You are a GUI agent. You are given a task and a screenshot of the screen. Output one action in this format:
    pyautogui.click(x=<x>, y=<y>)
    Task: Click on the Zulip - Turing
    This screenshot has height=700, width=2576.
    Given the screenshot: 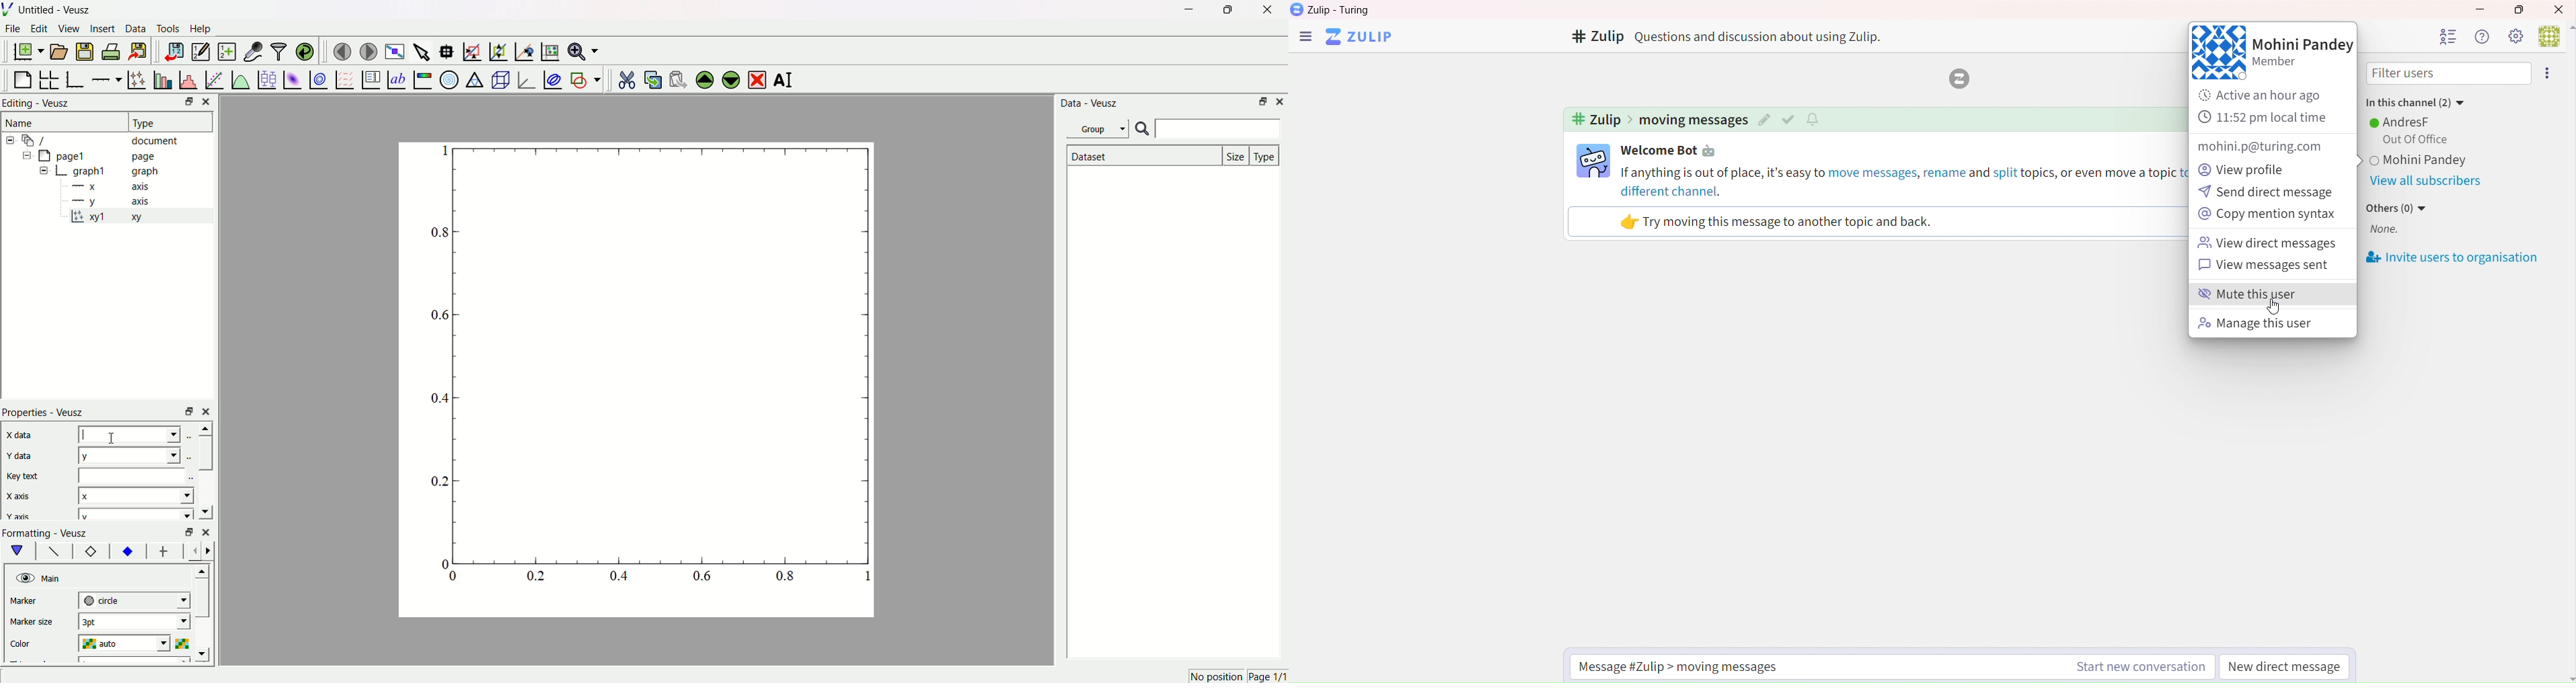 What is the action you would take?
    pyautogui.click(x=1342, y=10)
    